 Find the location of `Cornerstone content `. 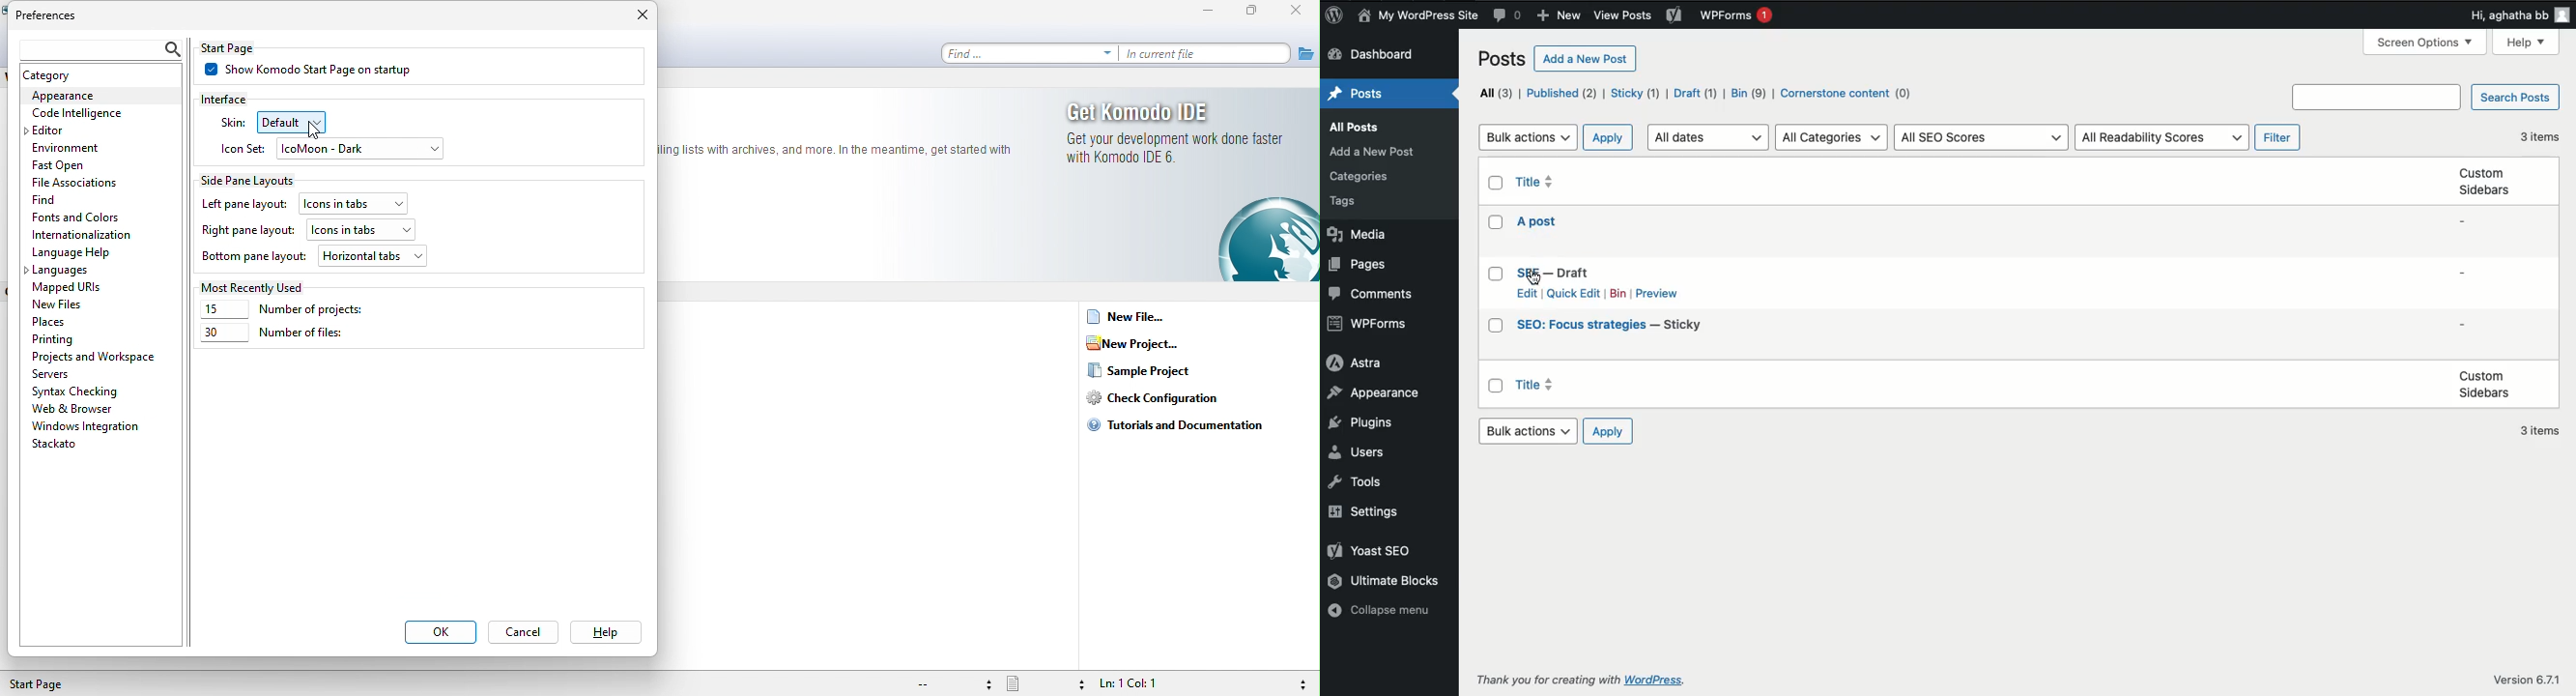

Cornerstone content  is located at coordinates (1850, 93).